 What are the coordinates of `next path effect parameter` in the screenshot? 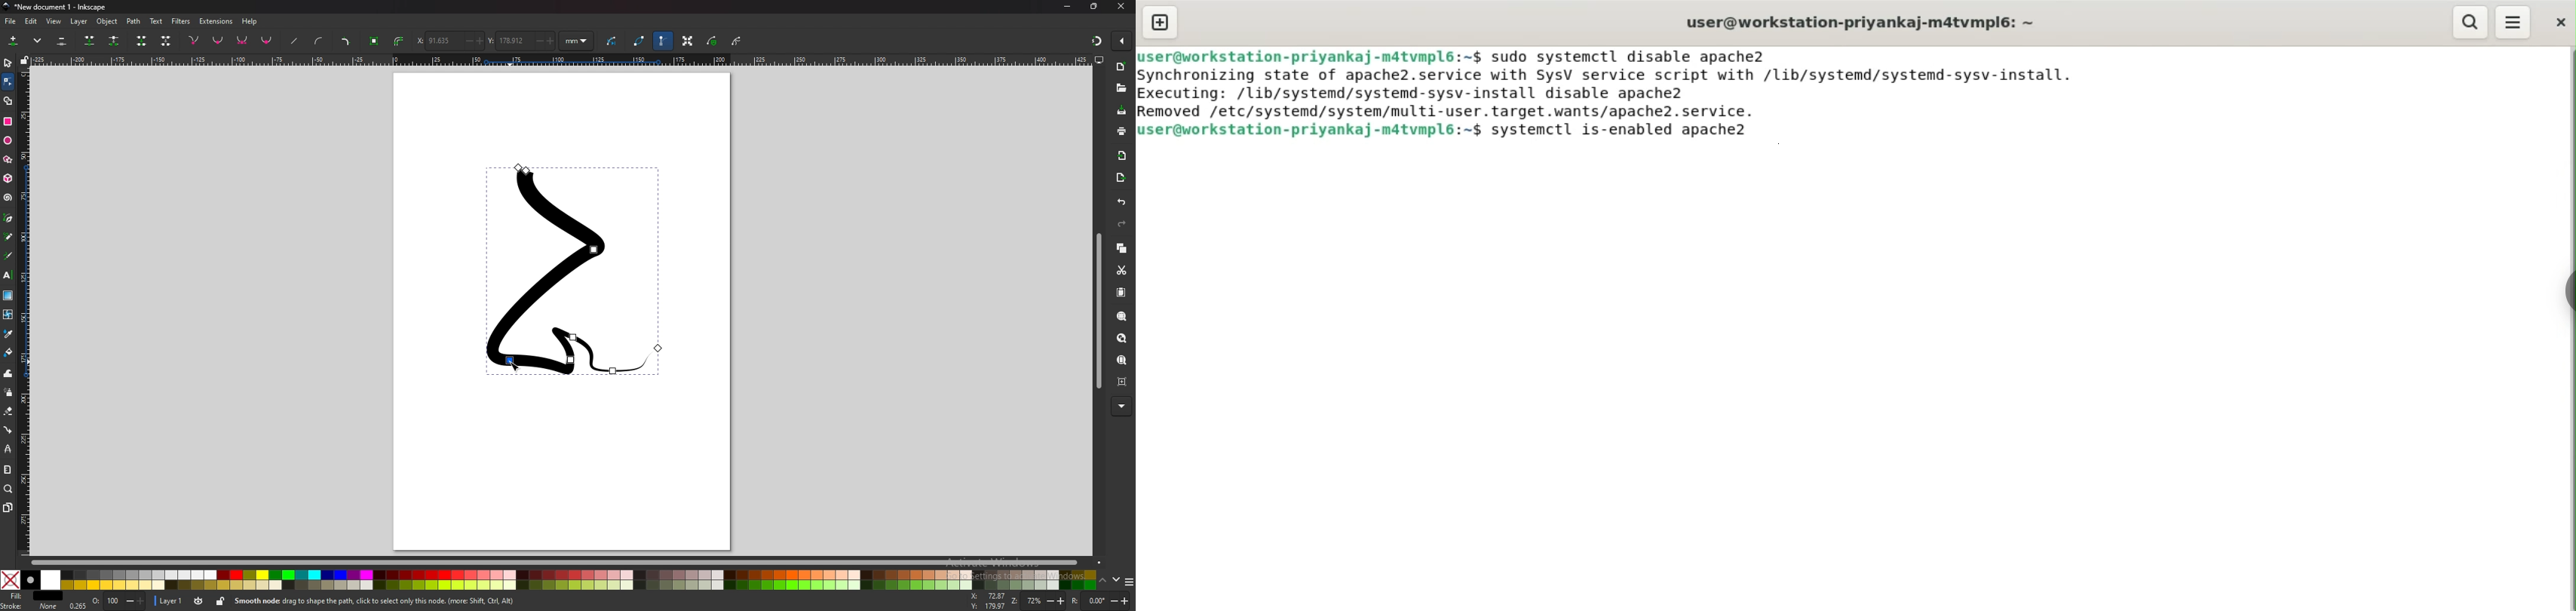 It's located at (613, 41).